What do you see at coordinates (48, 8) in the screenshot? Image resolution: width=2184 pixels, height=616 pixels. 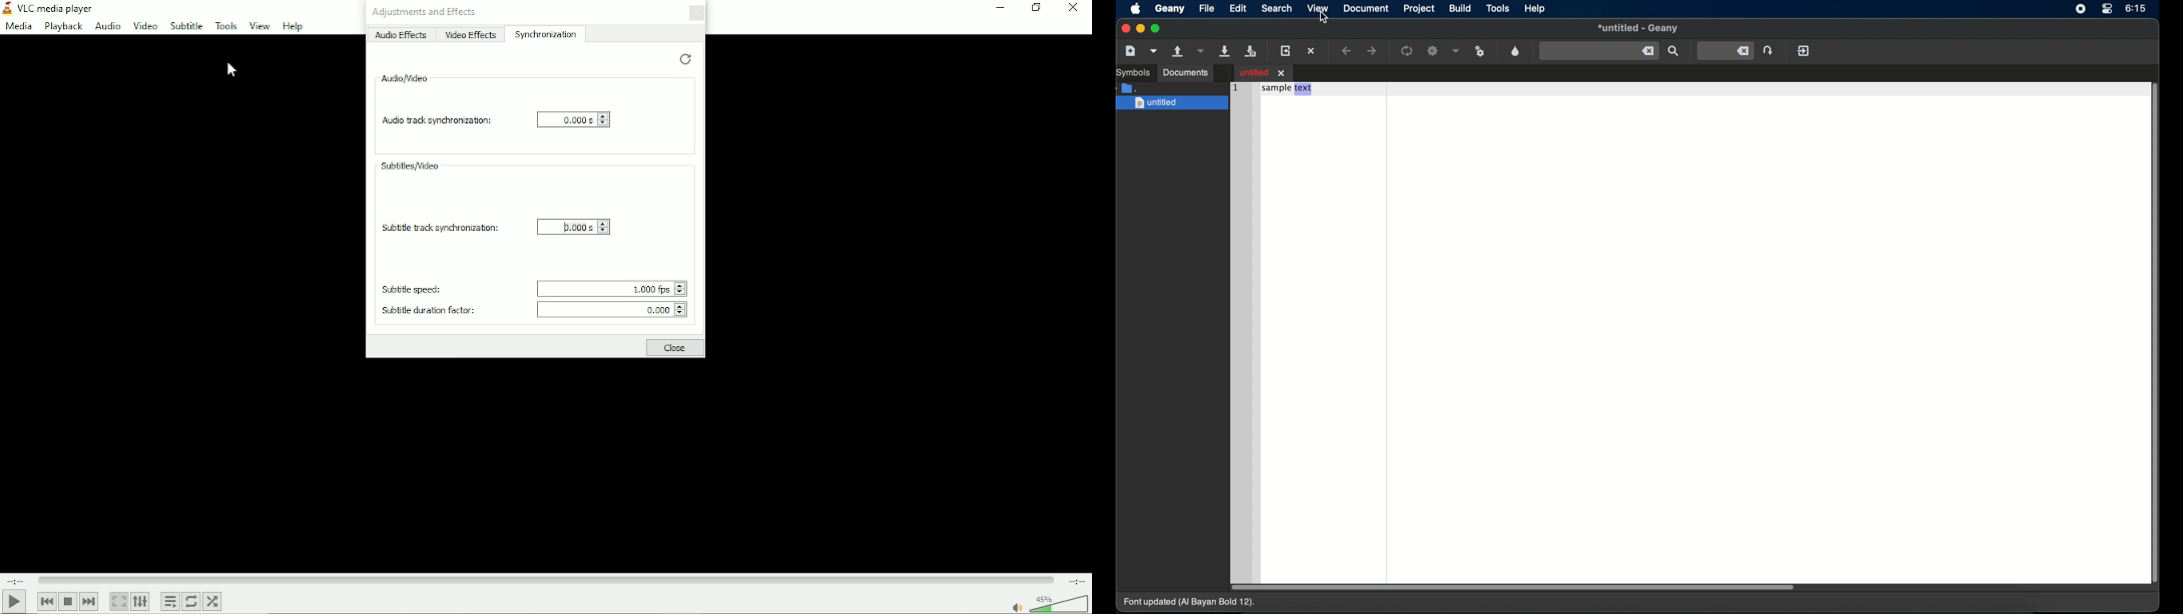 I see `VLC media player` at bounding box center [48, 8].